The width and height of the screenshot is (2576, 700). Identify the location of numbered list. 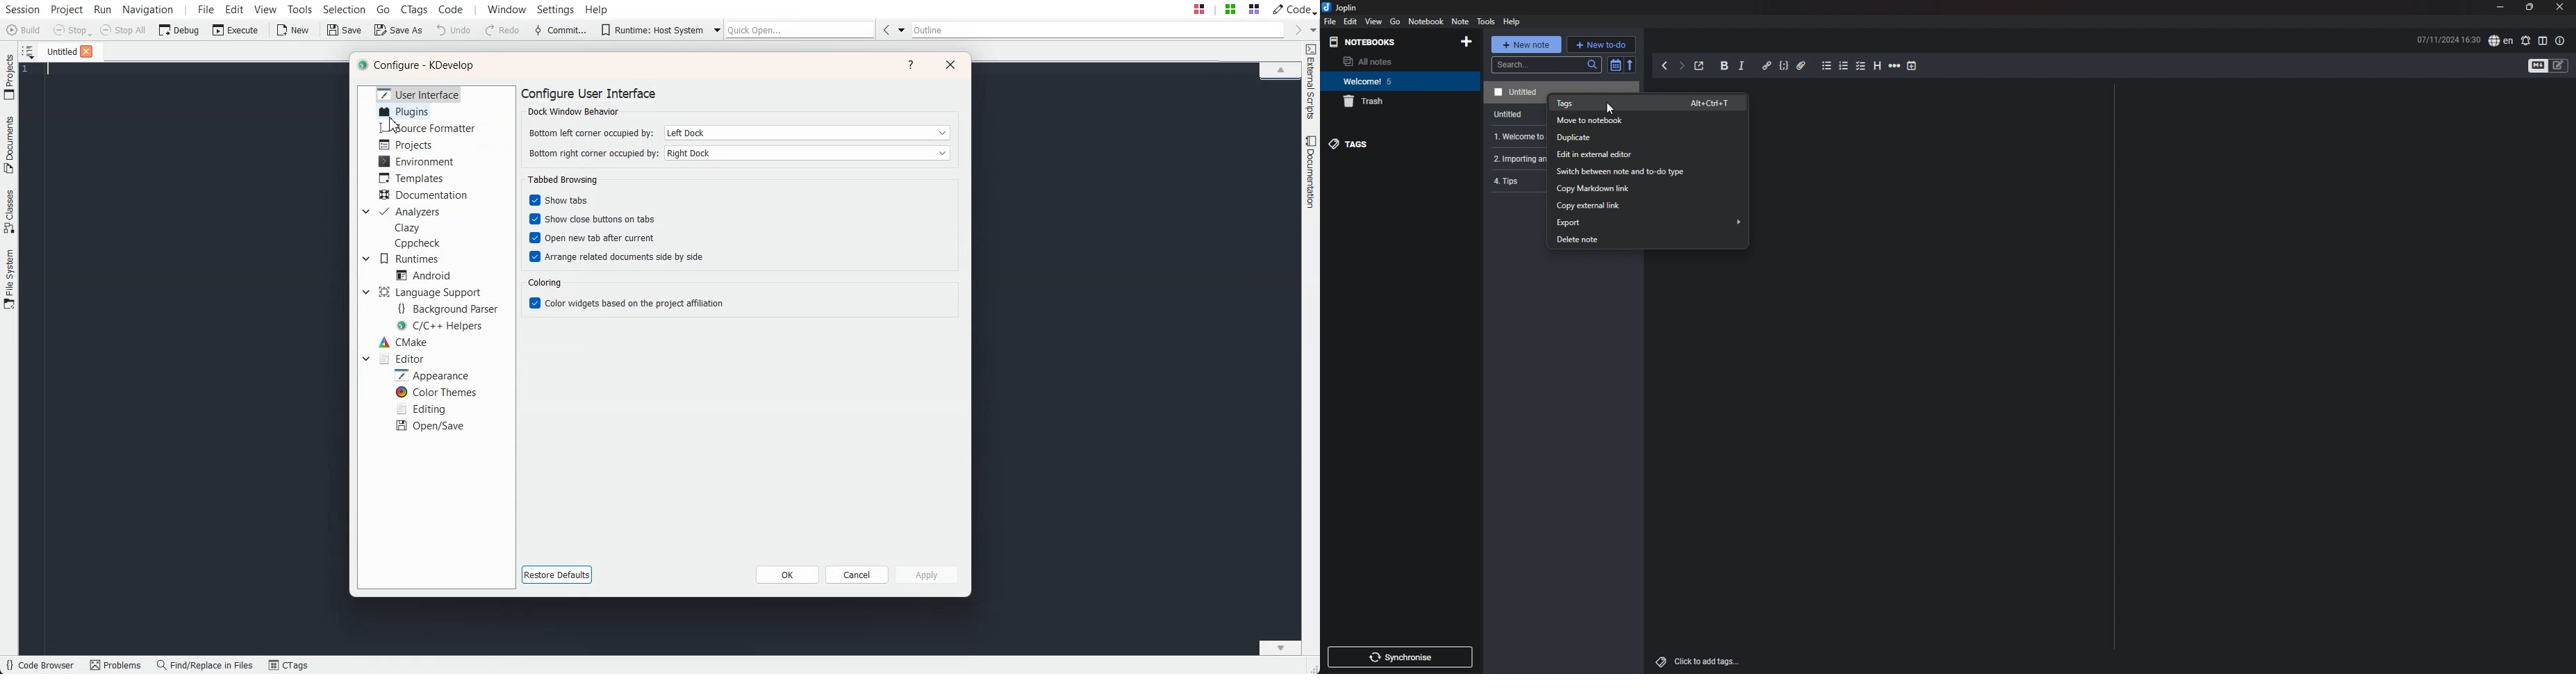
(1844, 65).